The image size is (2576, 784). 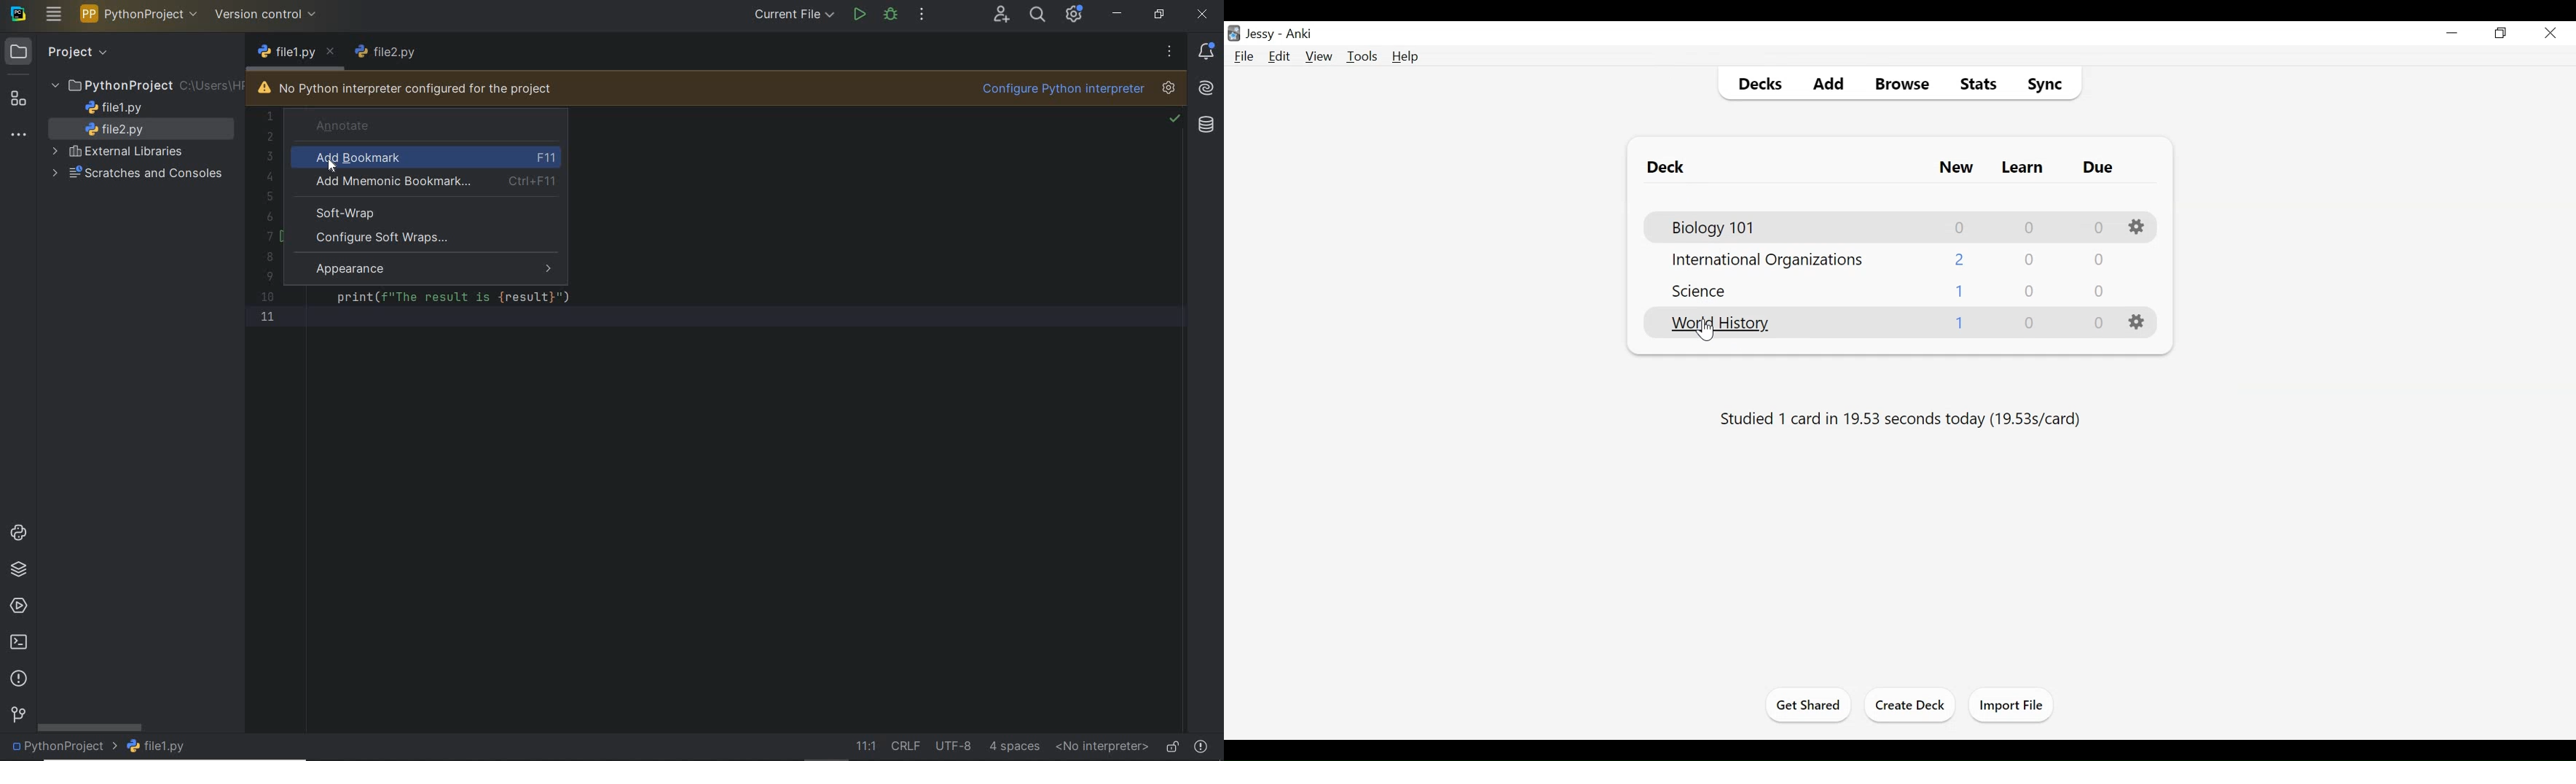 What do you see at coordinates (115, 108) in the screenshot?
I see `file name 1` at bounding box center [115, 108].